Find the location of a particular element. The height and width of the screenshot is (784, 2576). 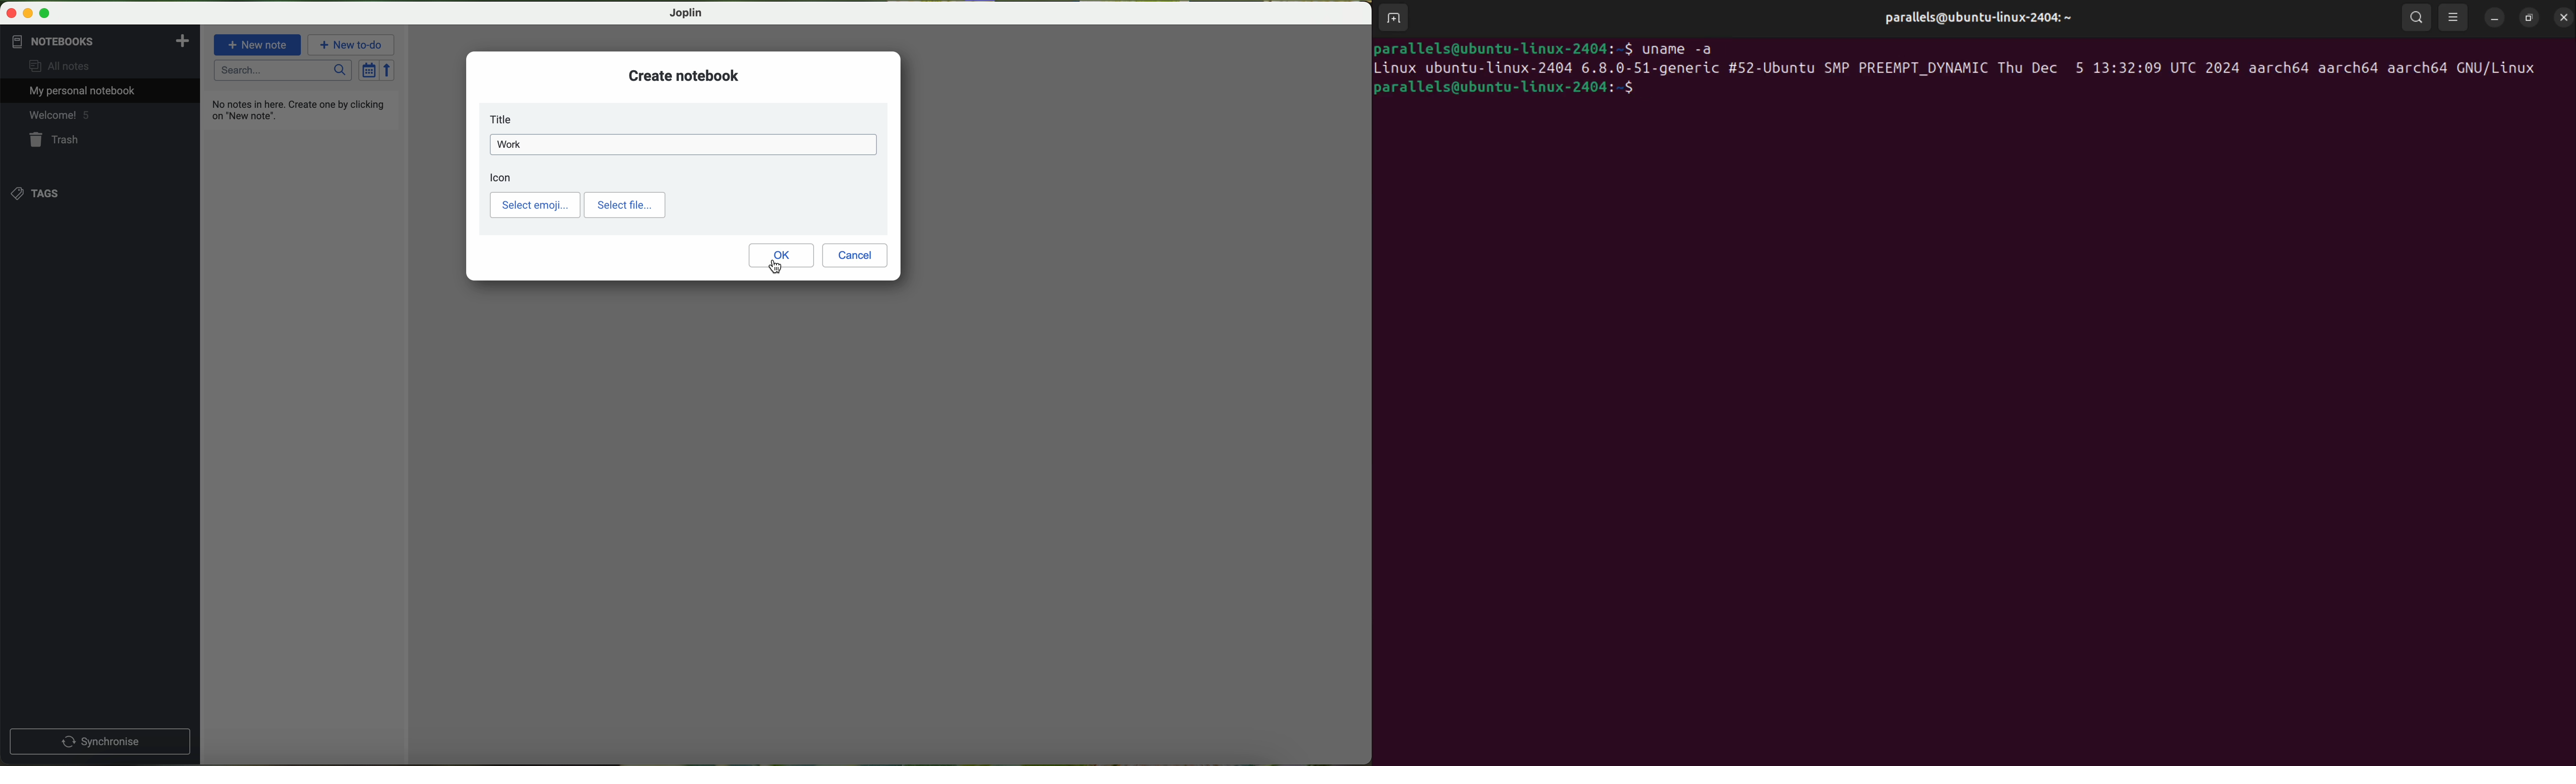

tags is located at coordinates (34, 192).